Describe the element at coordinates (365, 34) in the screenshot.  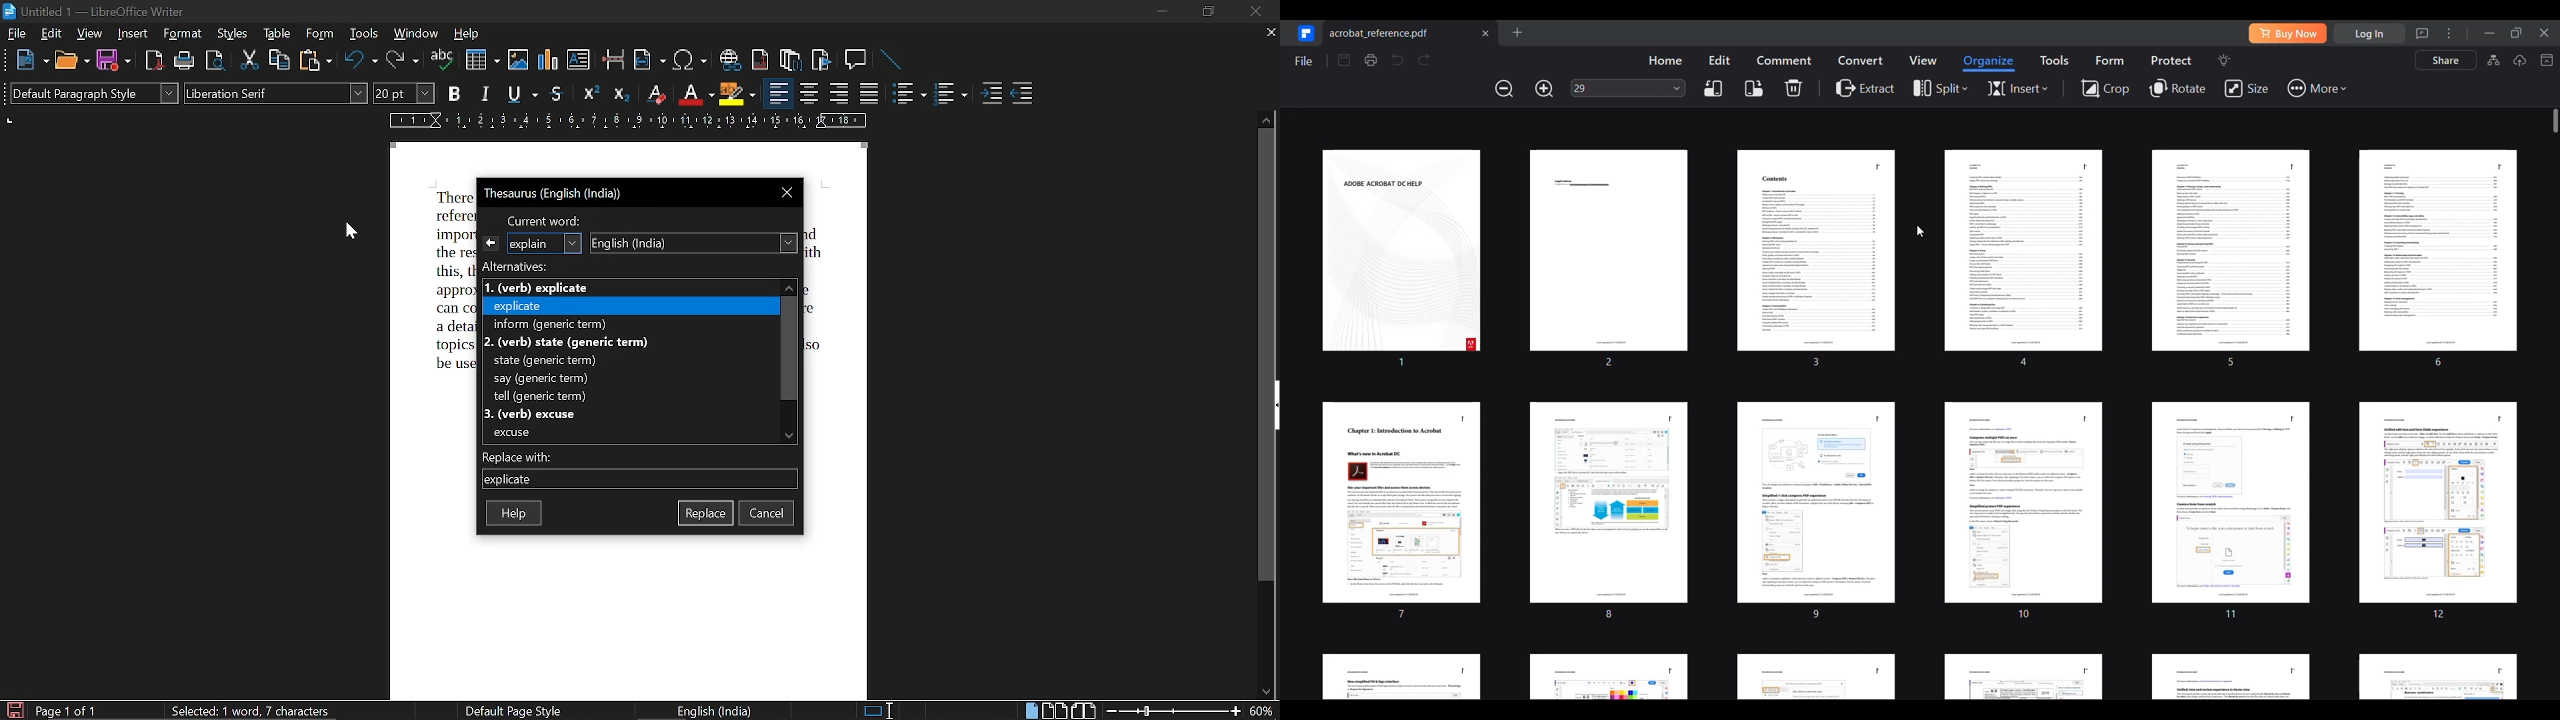
I see `tools` at that location.